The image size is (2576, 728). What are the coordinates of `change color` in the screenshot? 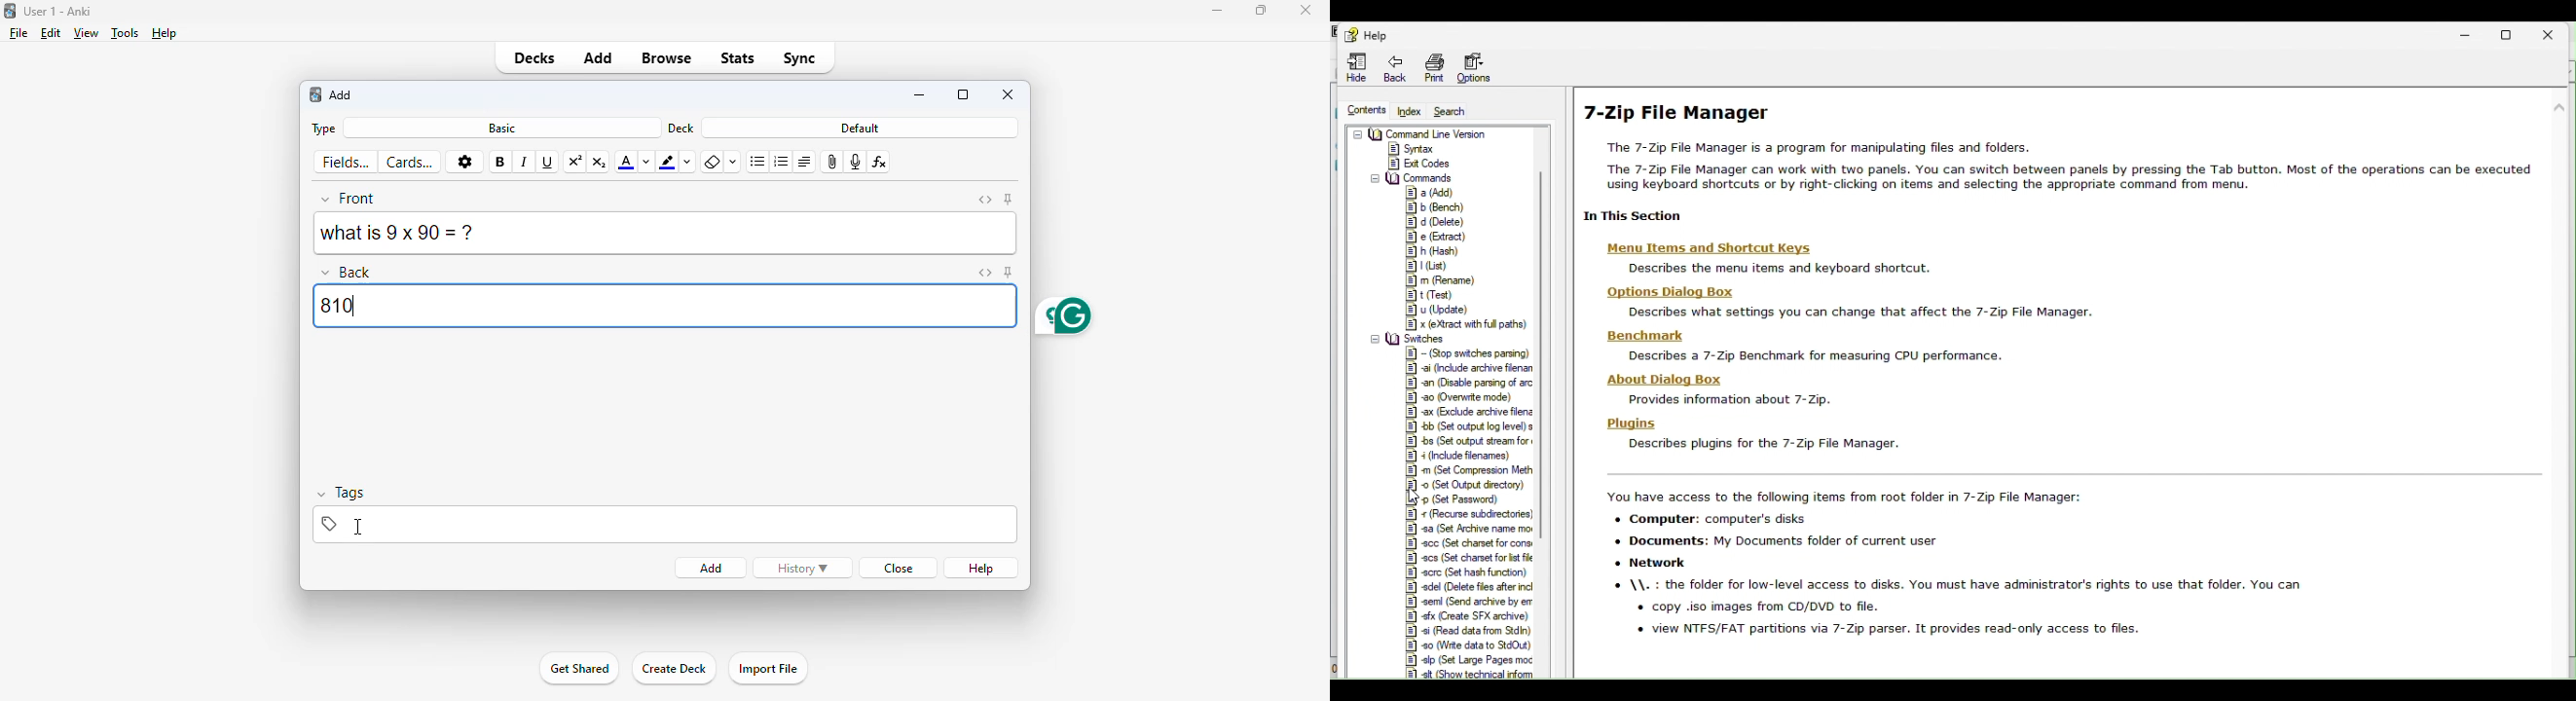 It's located at (690, 163).